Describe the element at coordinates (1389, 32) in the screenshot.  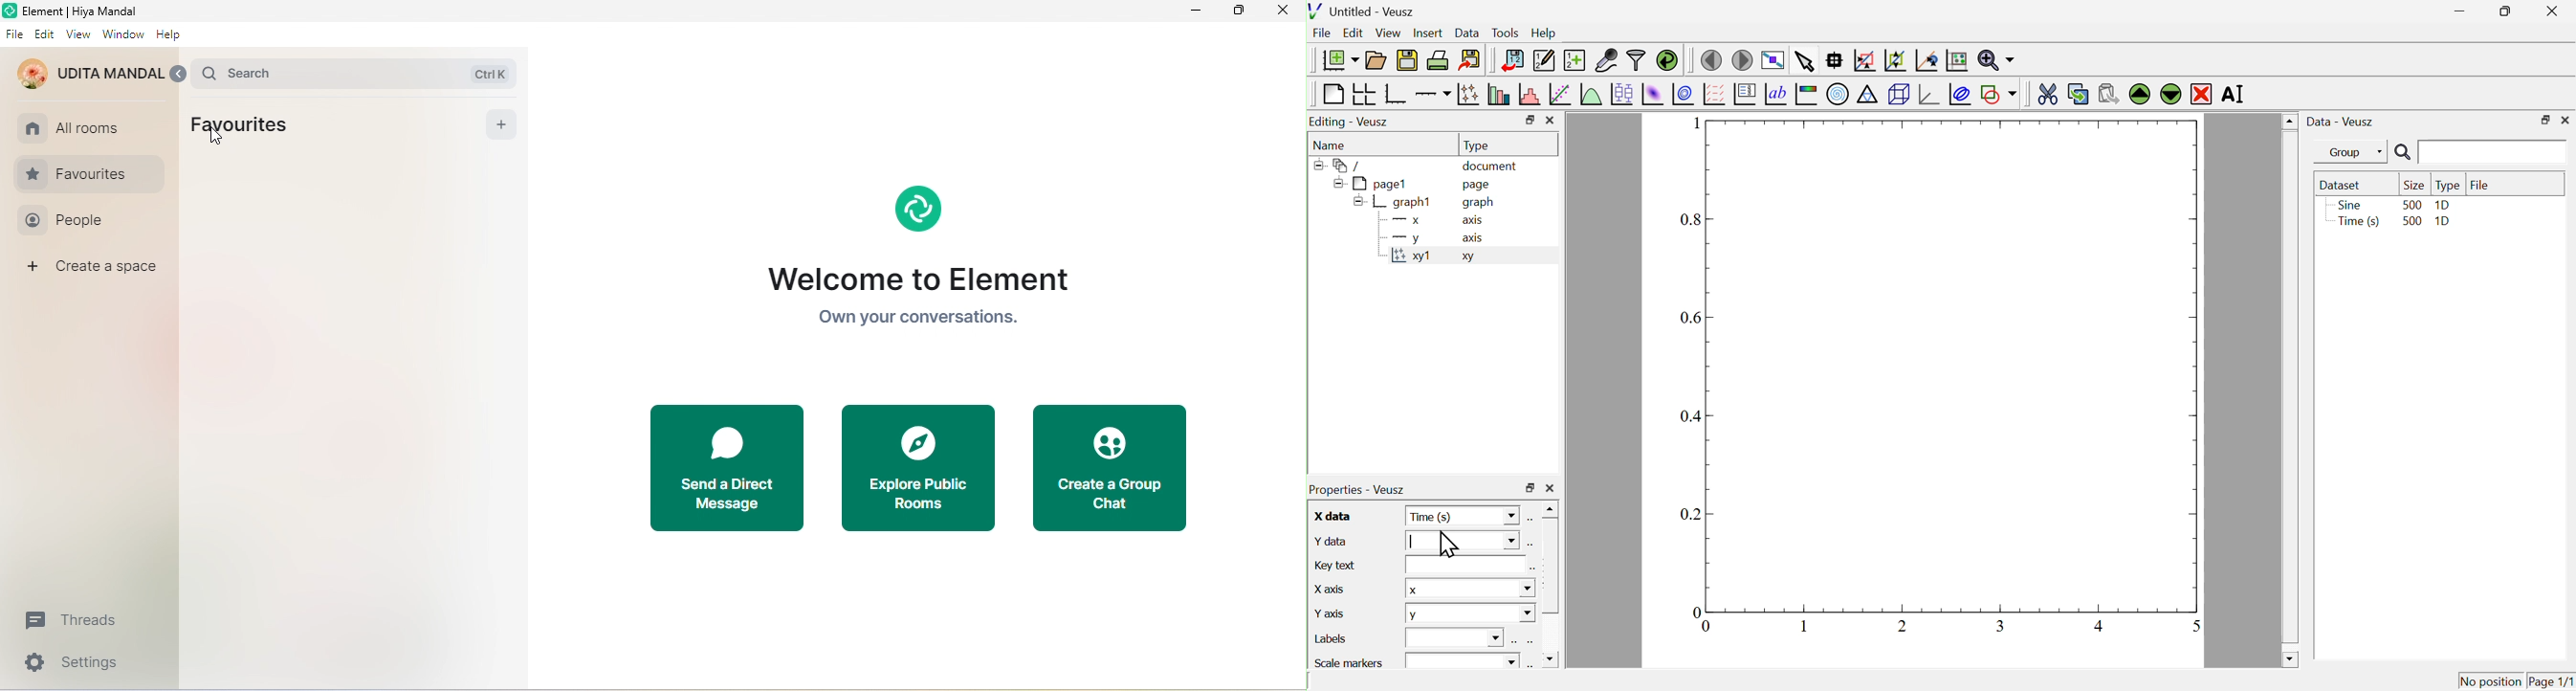
I see `view` at that location.